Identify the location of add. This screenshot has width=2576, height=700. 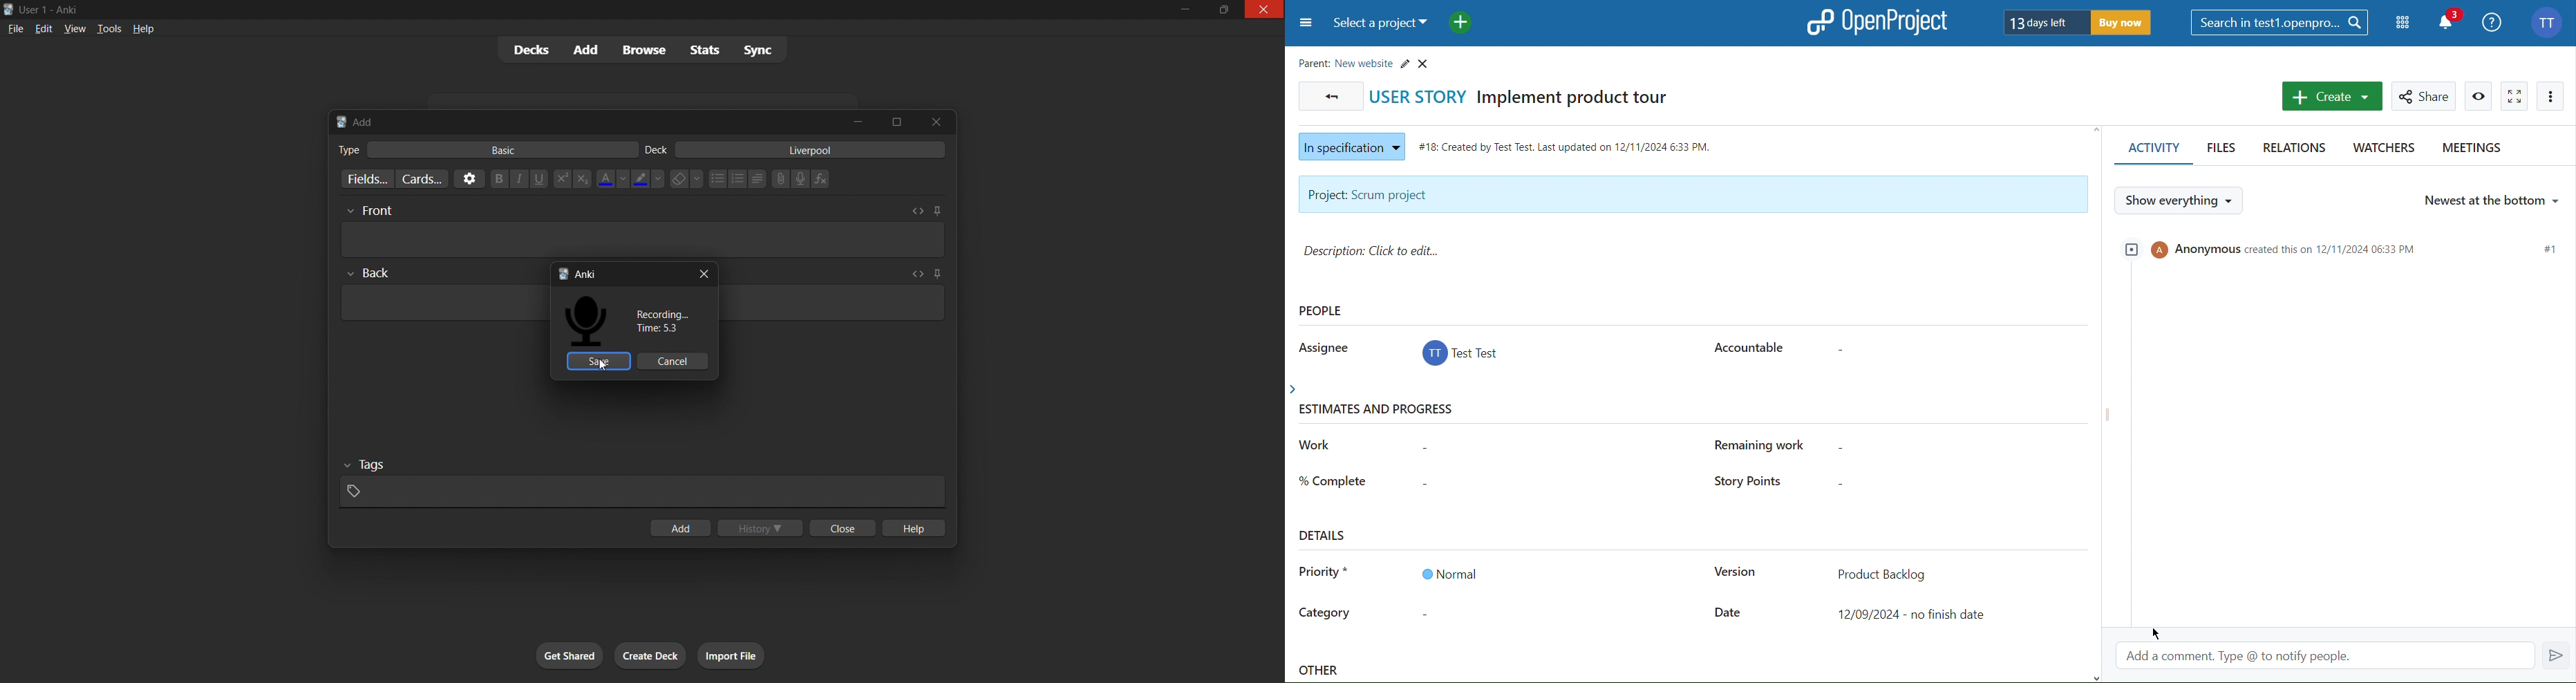
(587, 48).